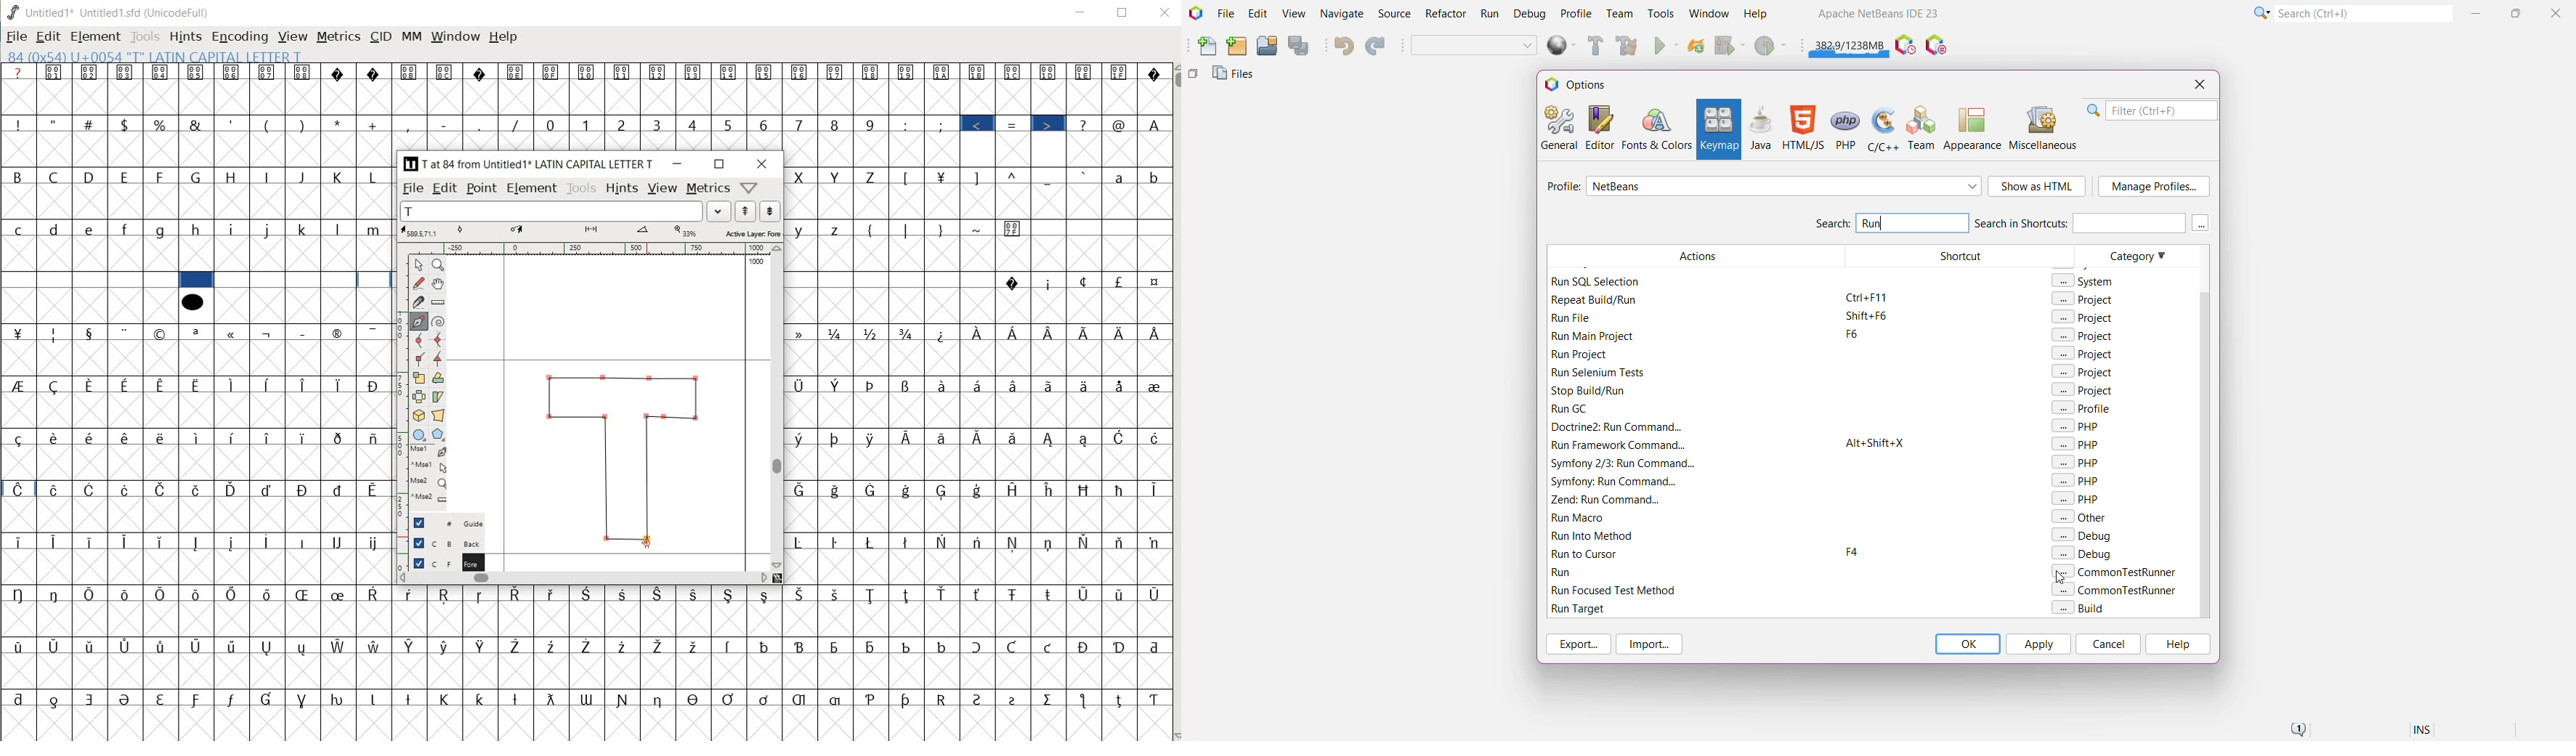 The image size is (2576, 756). What do you see at coordinates (1085, 175) in the screenshot?
I see ``` at bounding box center [1085, 175].